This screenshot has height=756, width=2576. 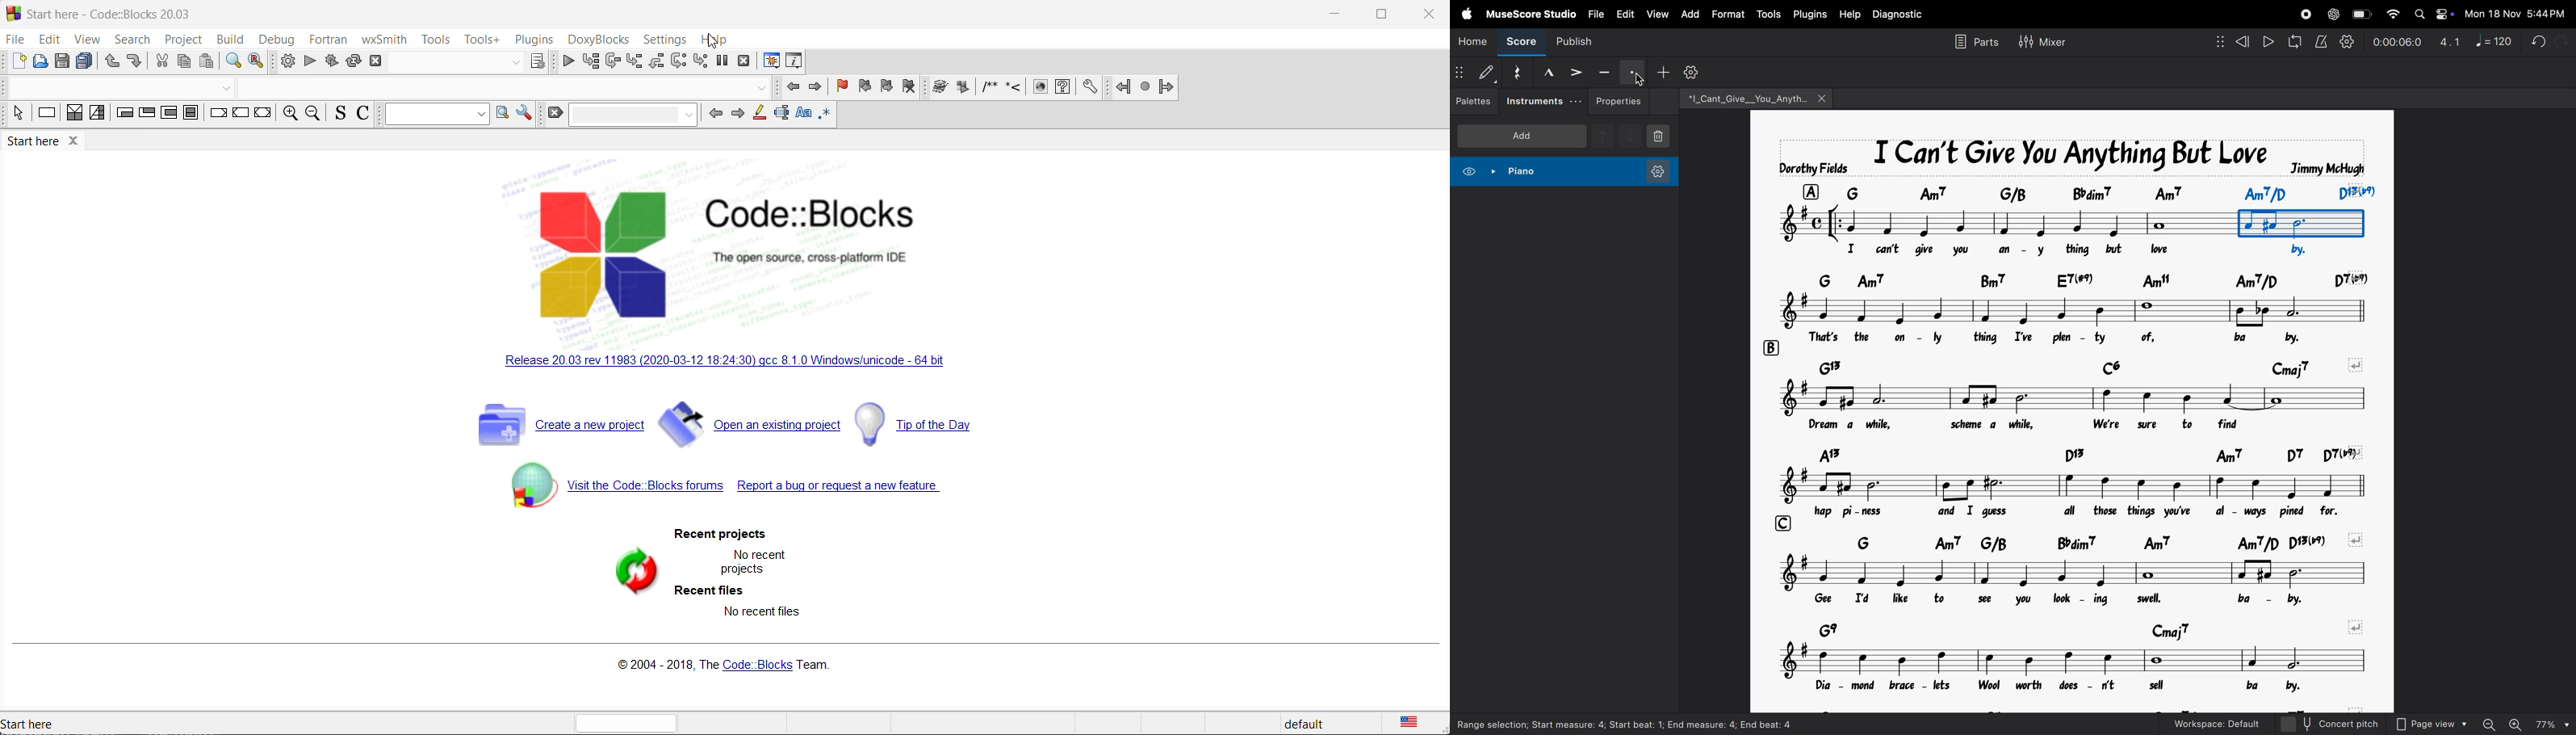 I want to click on copy, so click(x=184, y=62).